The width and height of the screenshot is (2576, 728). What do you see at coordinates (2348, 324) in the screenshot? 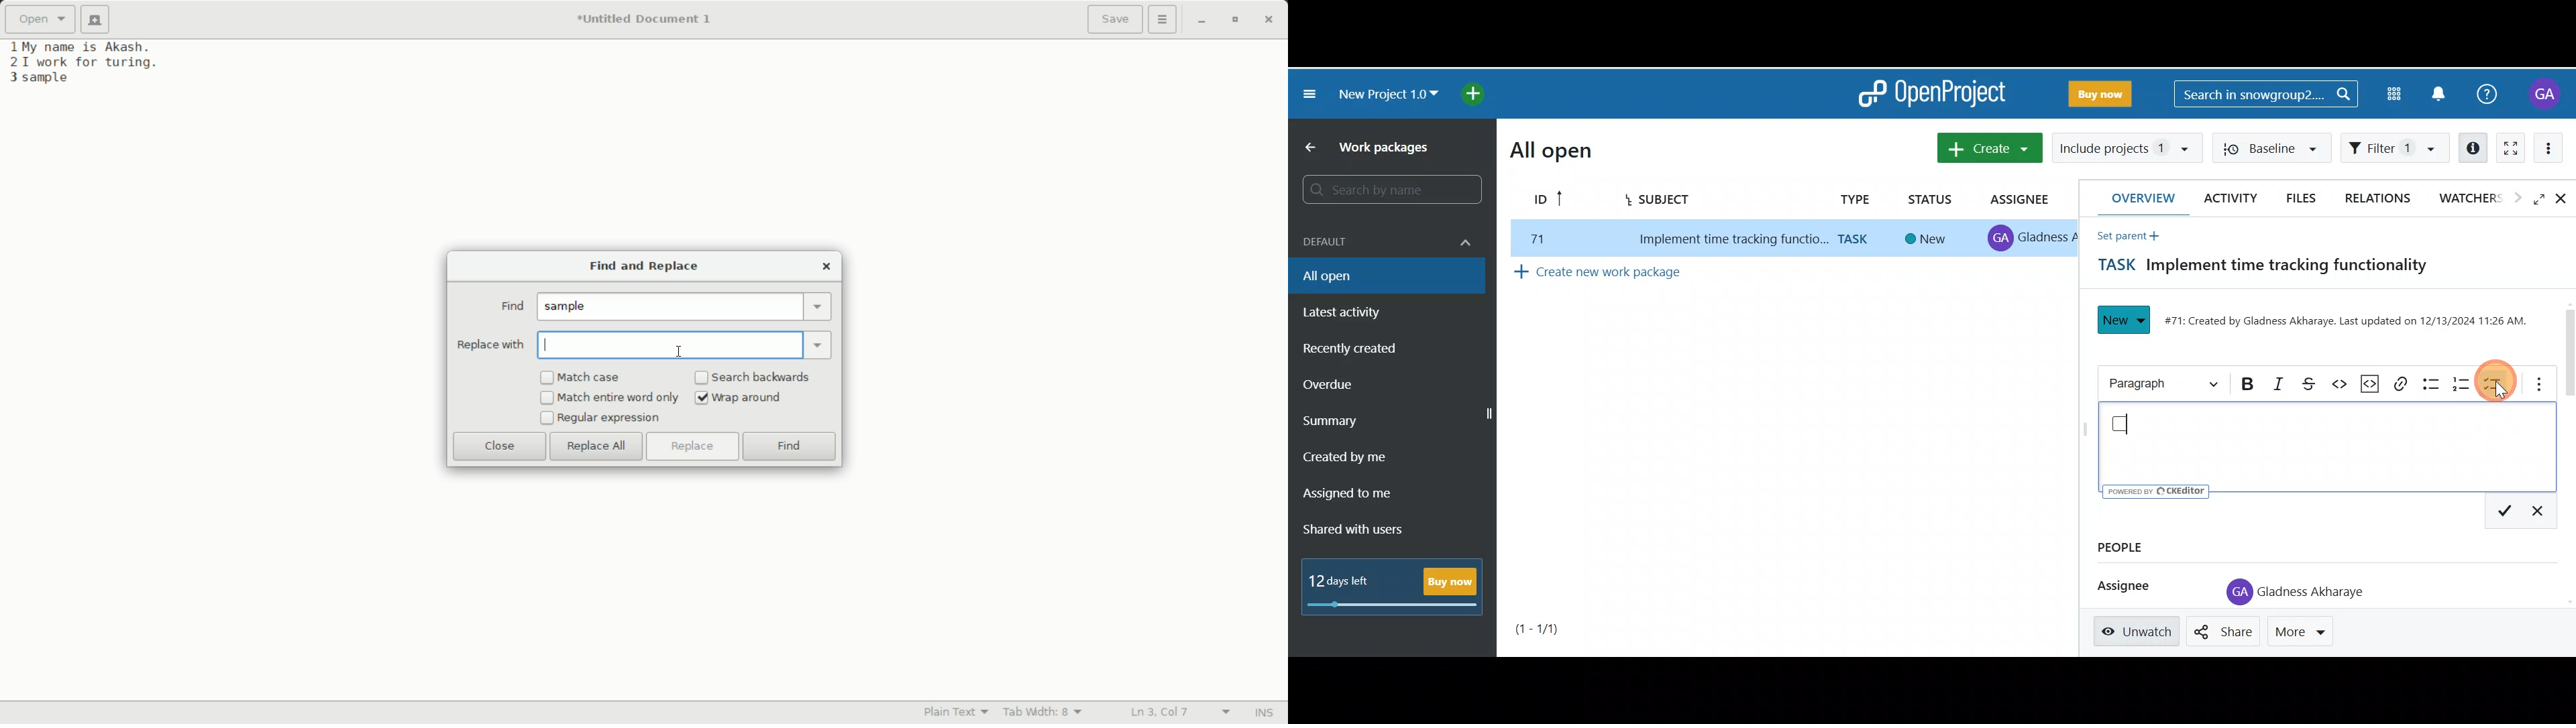
I see `#71: Created by Gladness Akharaye. Last updated on 12/13/2024 11:26 AM.` at bounding box center [2348, 324].